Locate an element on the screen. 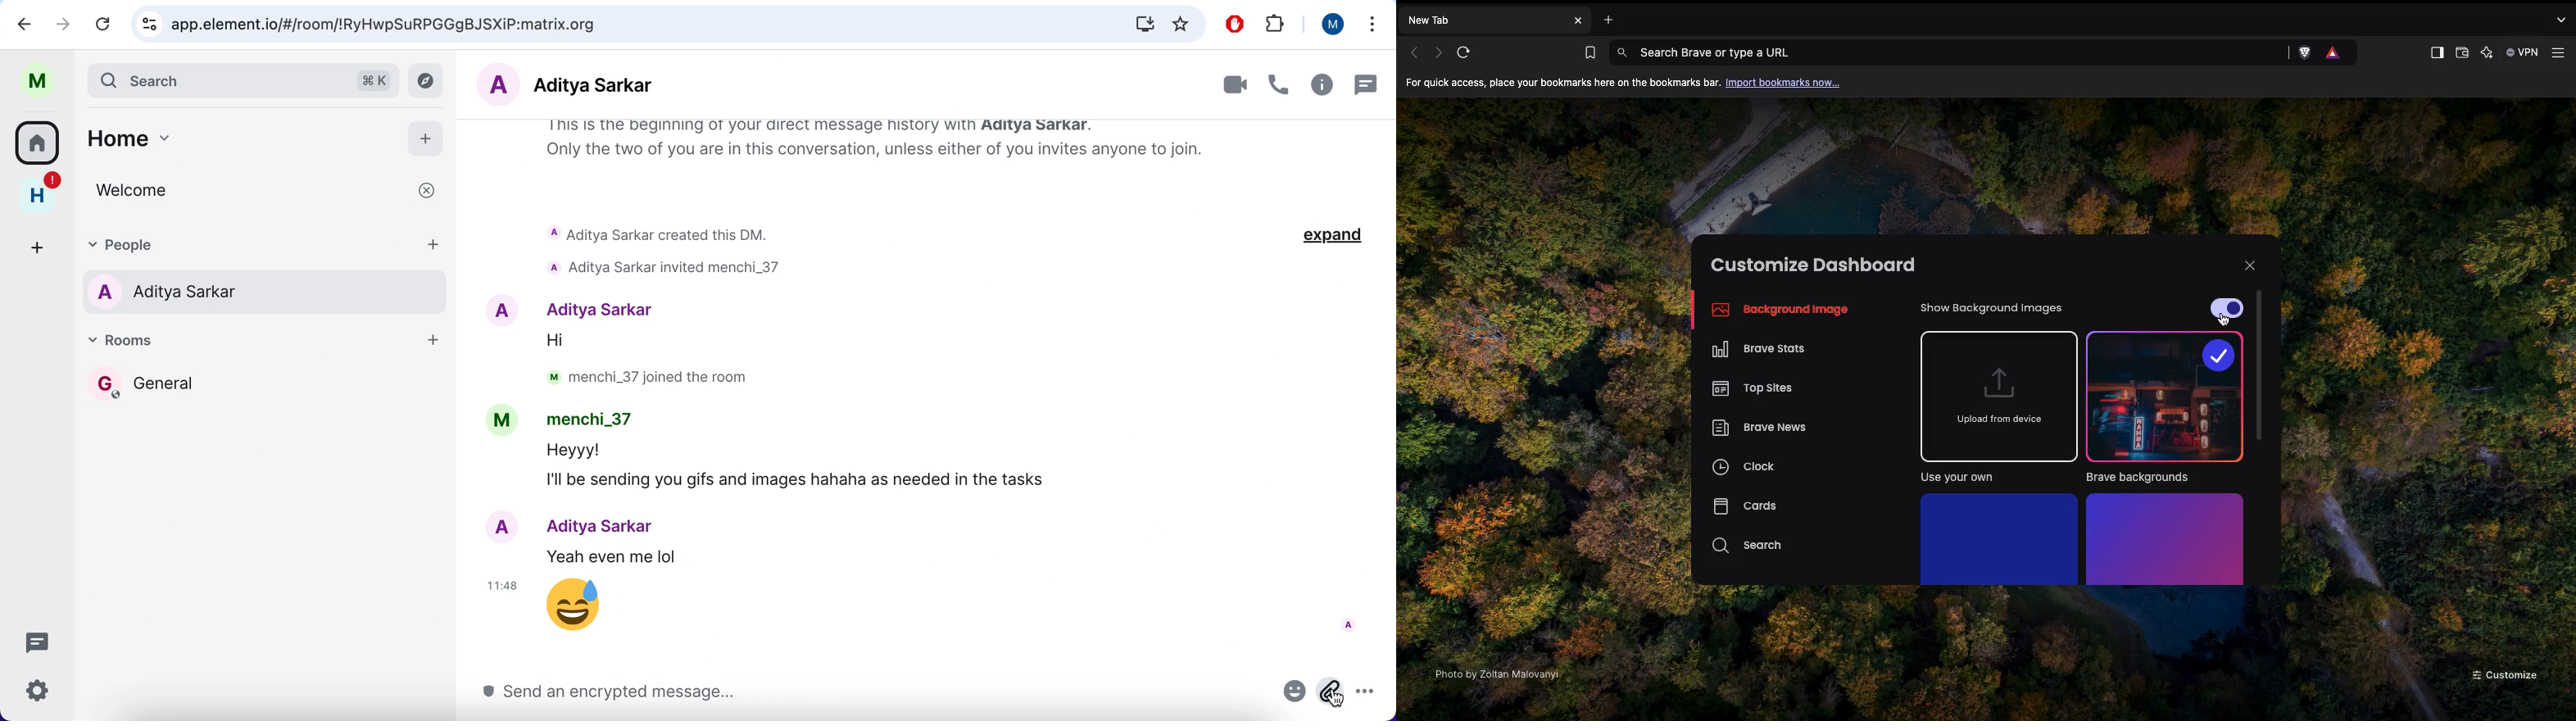 This screenshot has width=2576, height=728. call is located at coordinates (1277, 85).